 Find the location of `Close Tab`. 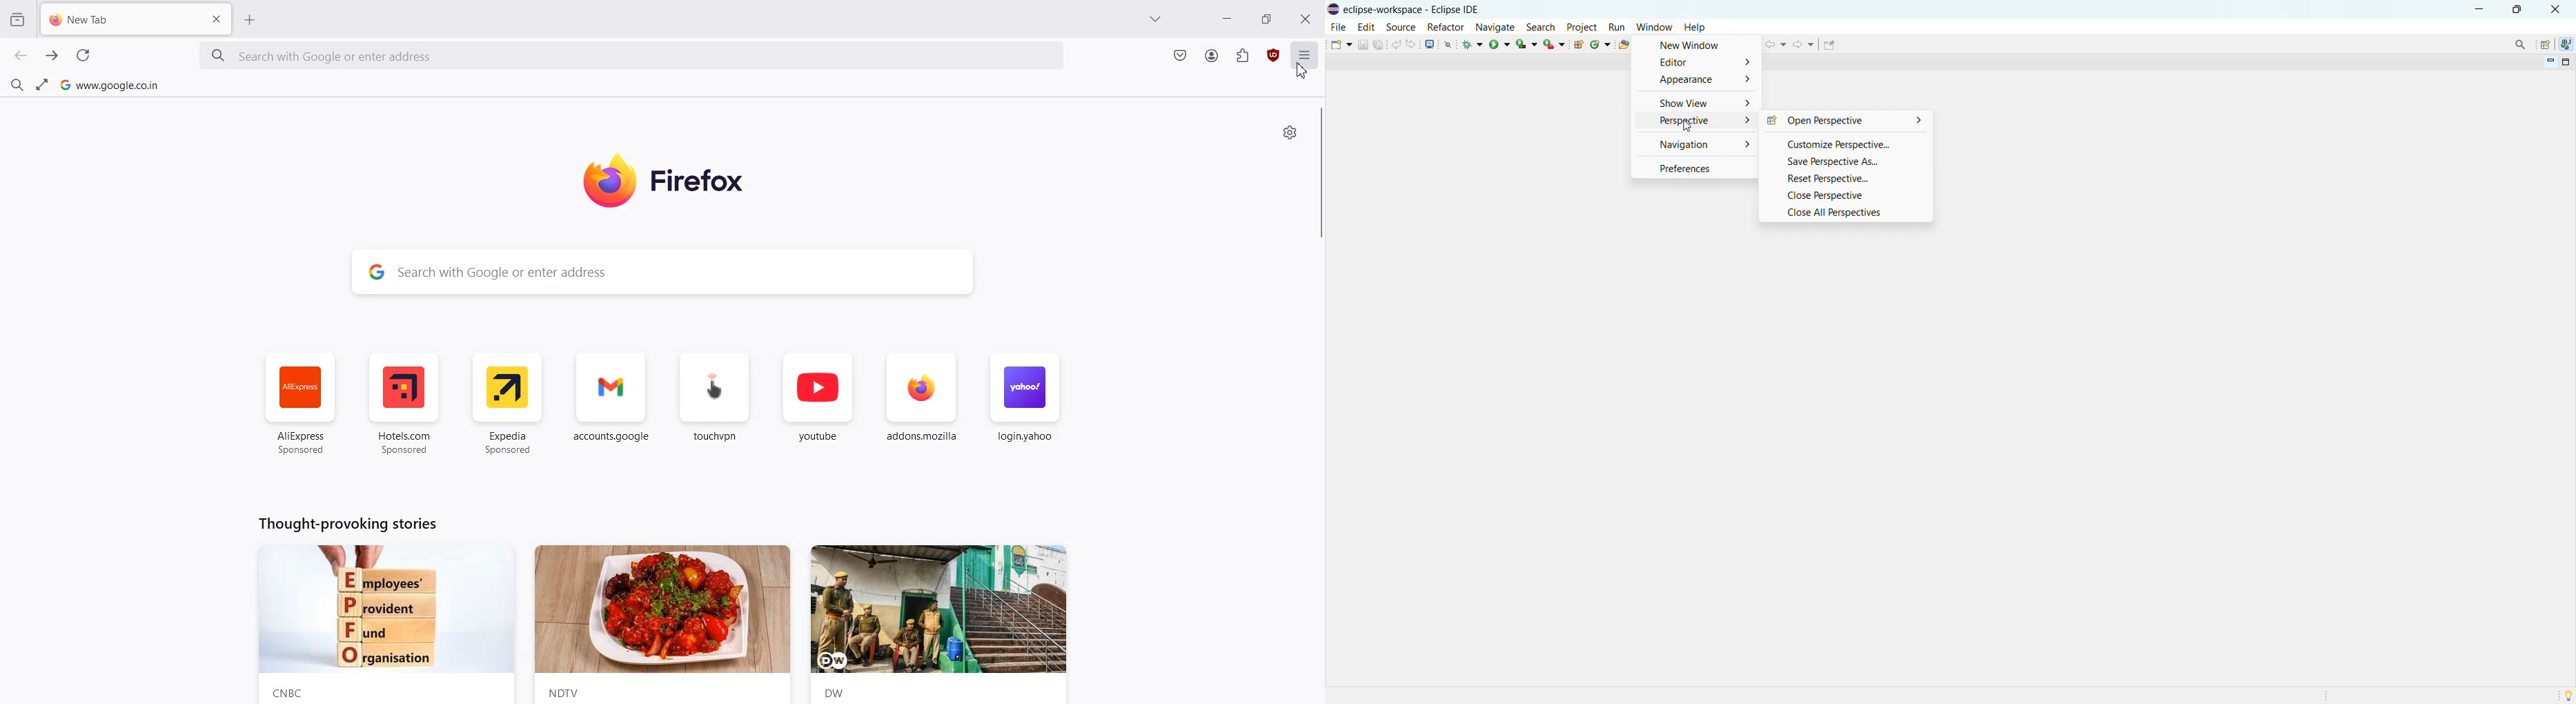

Close Tab is located at coordinates (217, 19).